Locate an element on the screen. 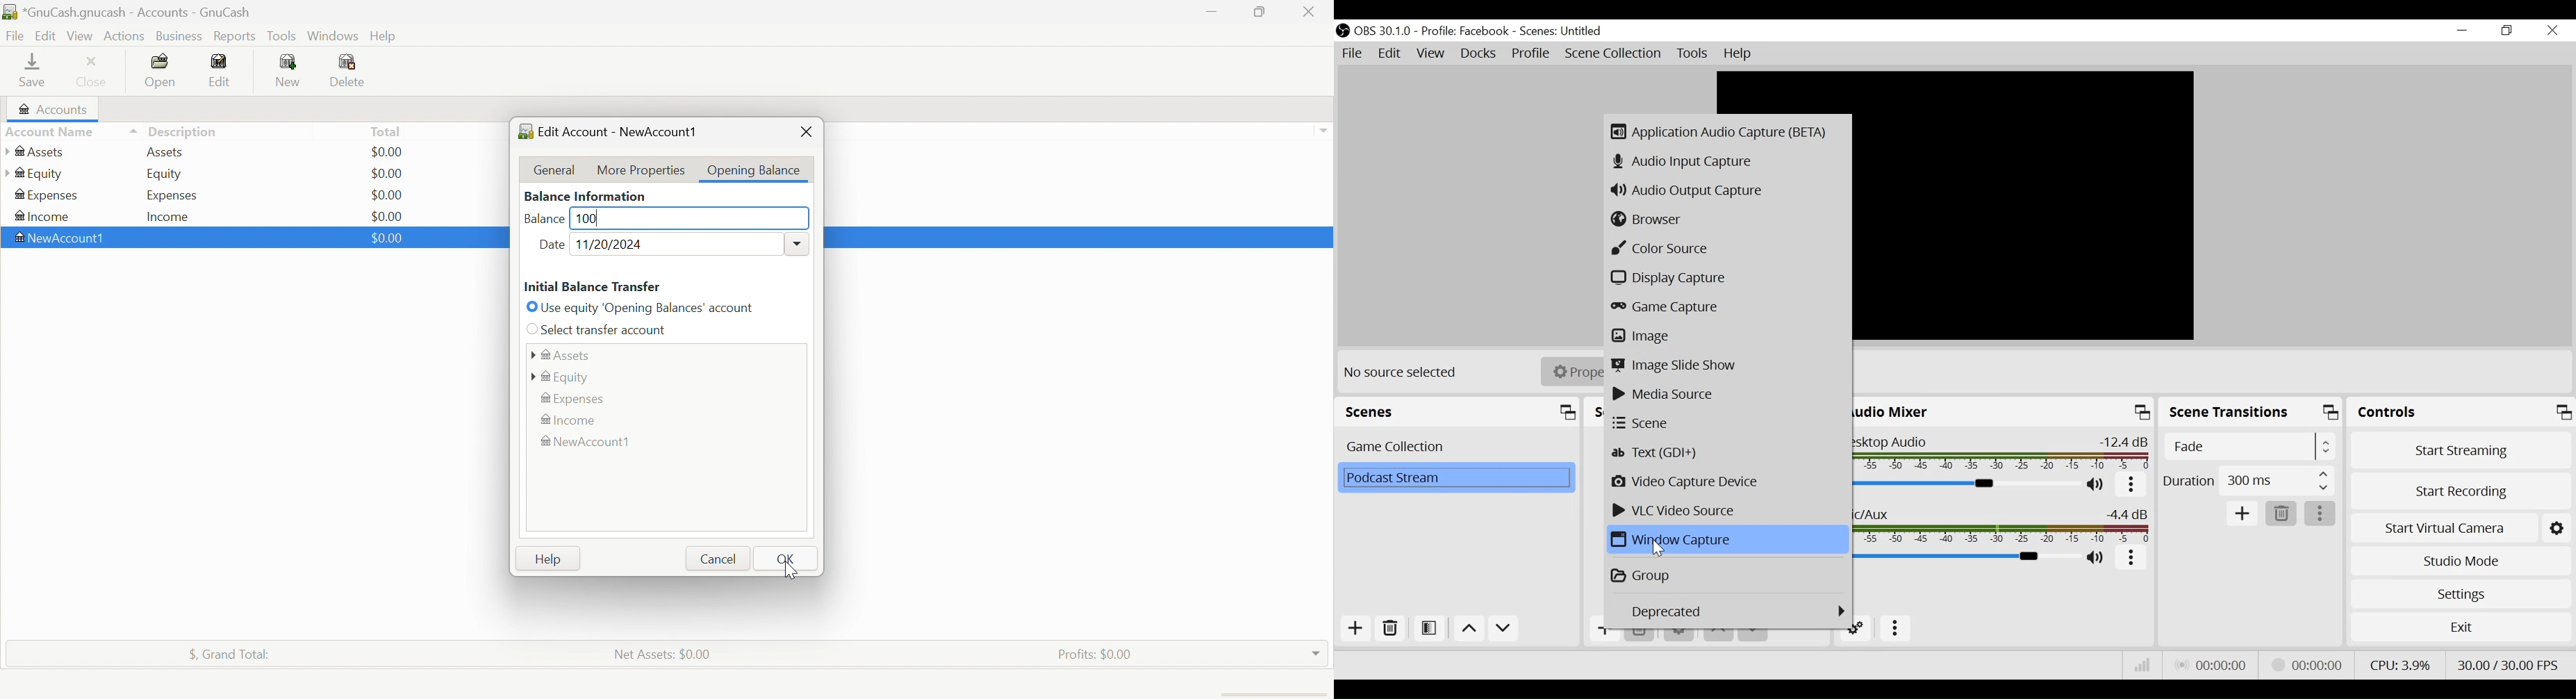 The image size is (2576, 700). Move down is located at coordinates (1754, 637).